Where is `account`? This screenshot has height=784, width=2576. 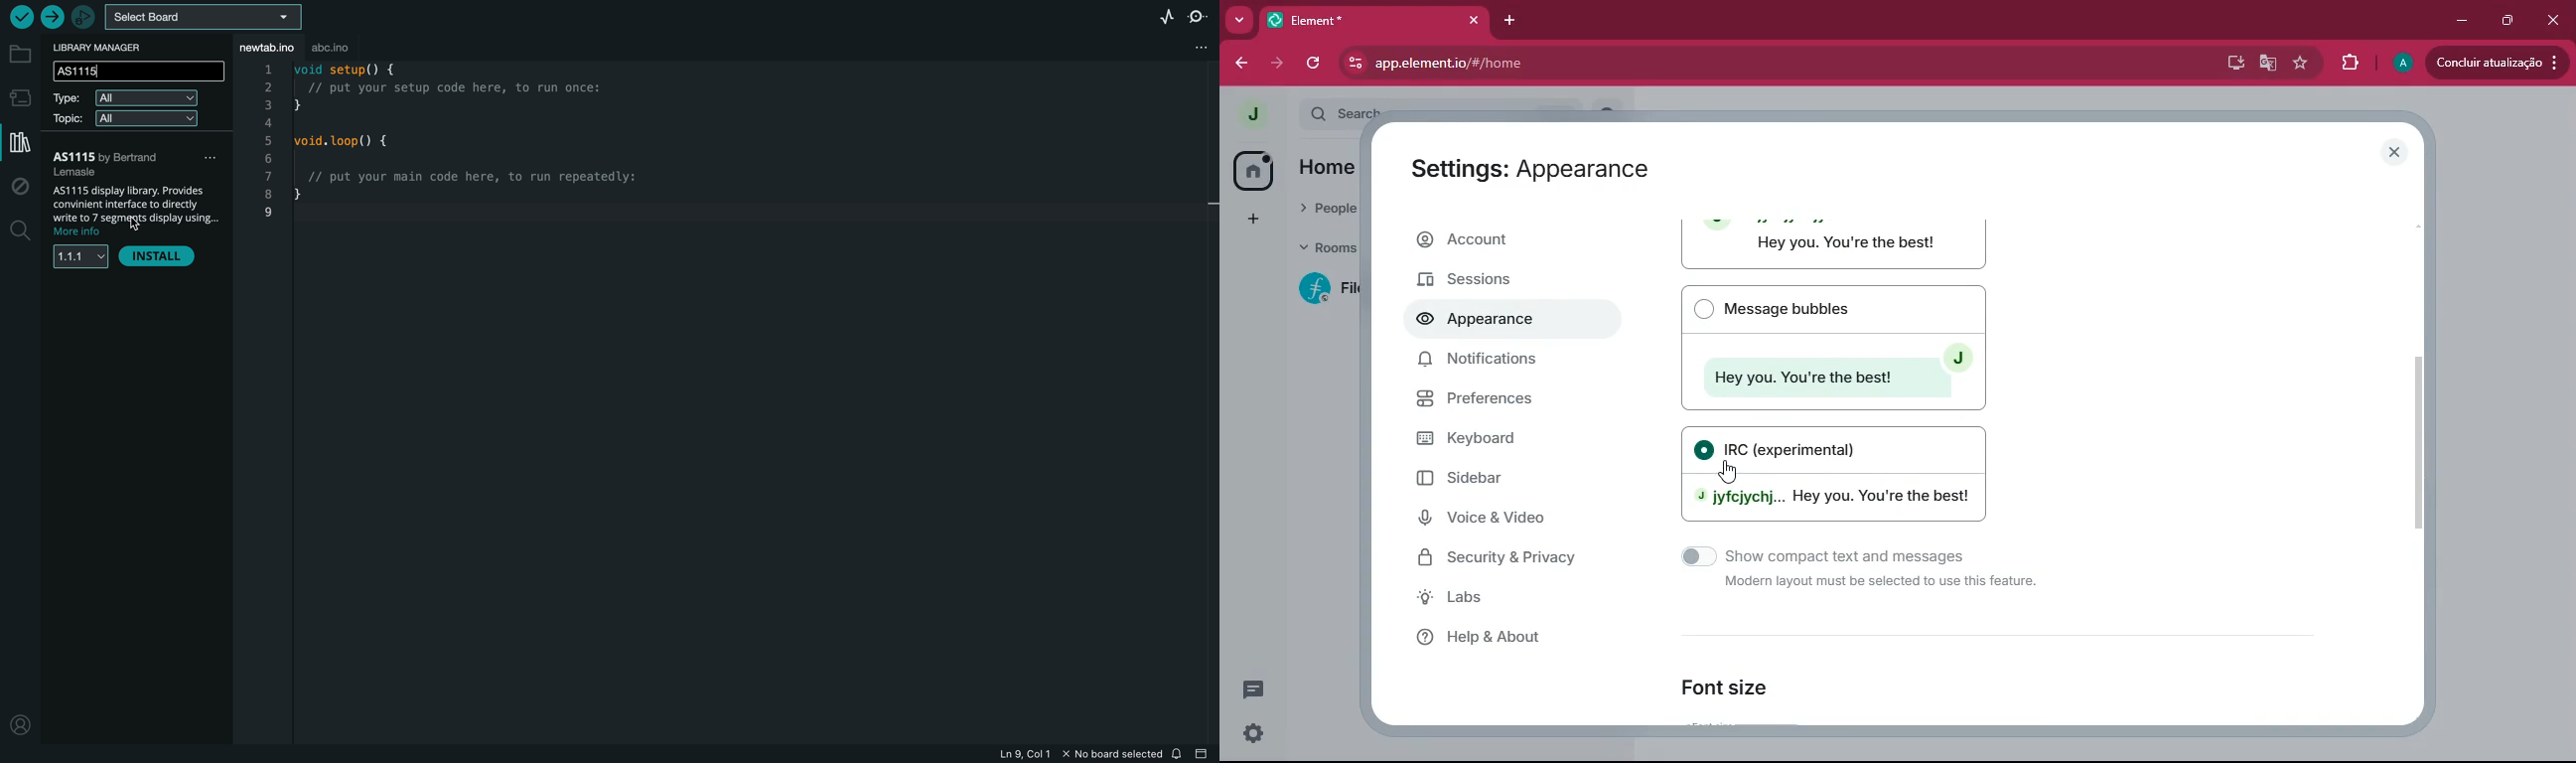 account is located at coordinates (1503, 241).